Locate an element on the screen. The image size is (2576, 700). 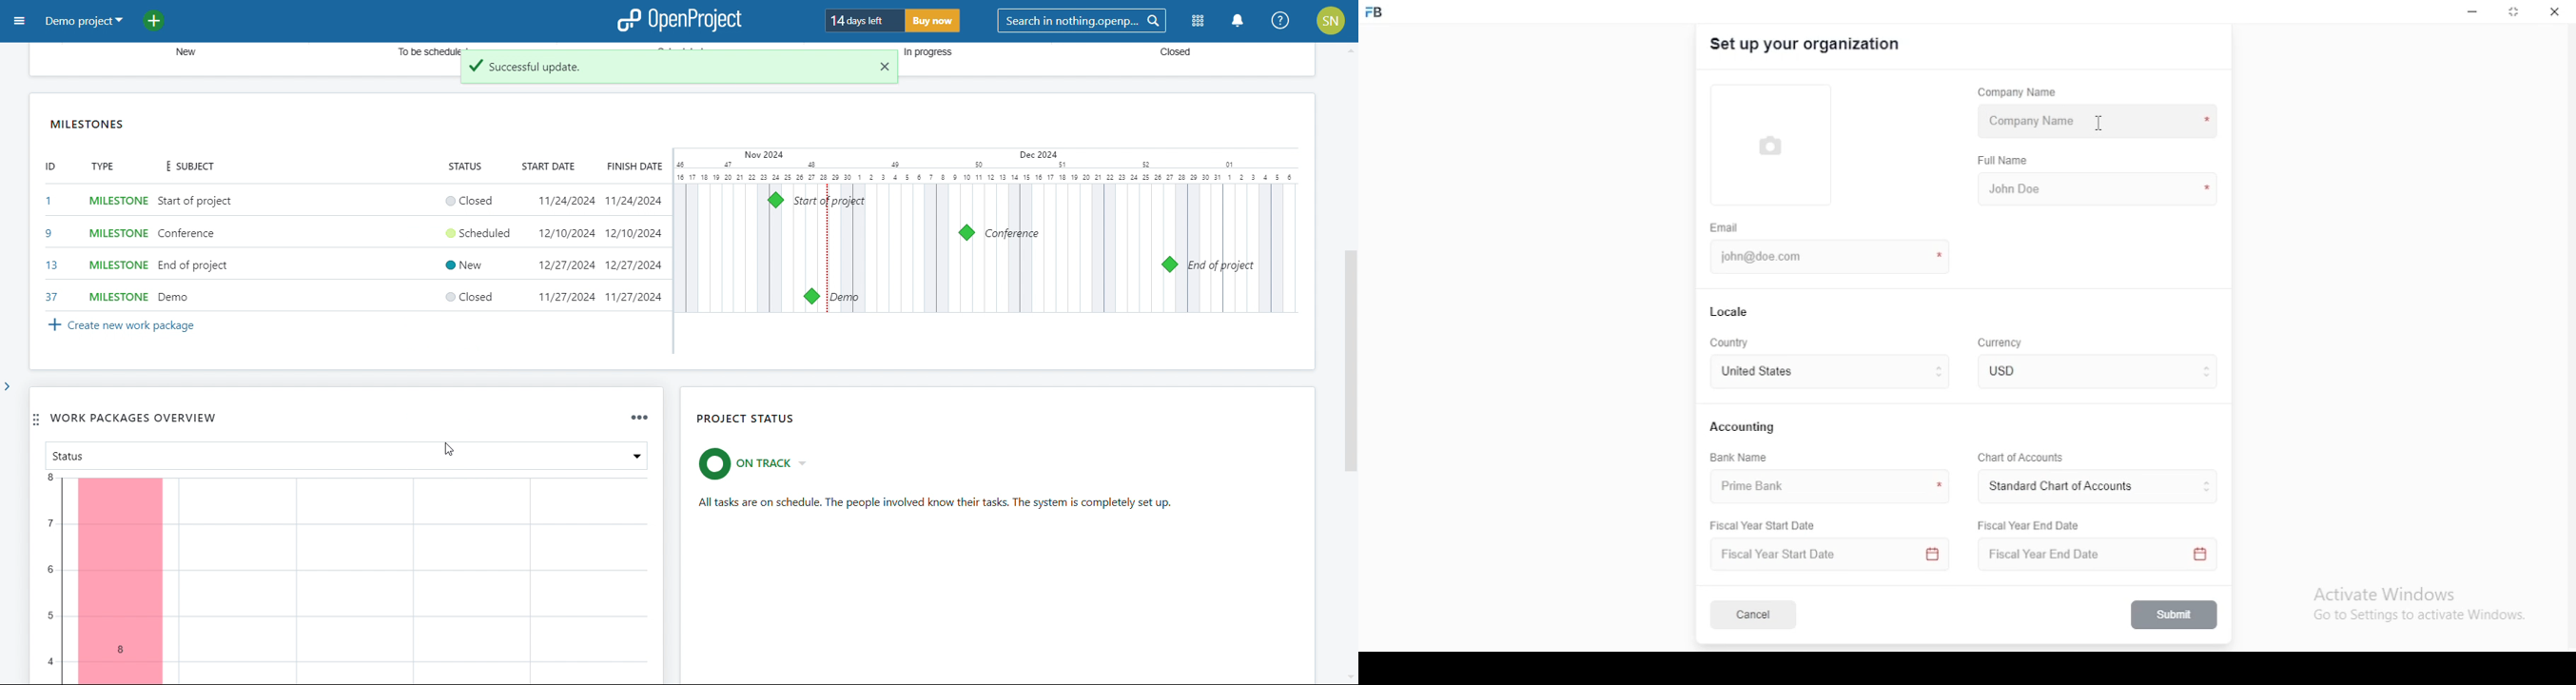
Fiscal Year End Date is located at coordinates (2030, 525).